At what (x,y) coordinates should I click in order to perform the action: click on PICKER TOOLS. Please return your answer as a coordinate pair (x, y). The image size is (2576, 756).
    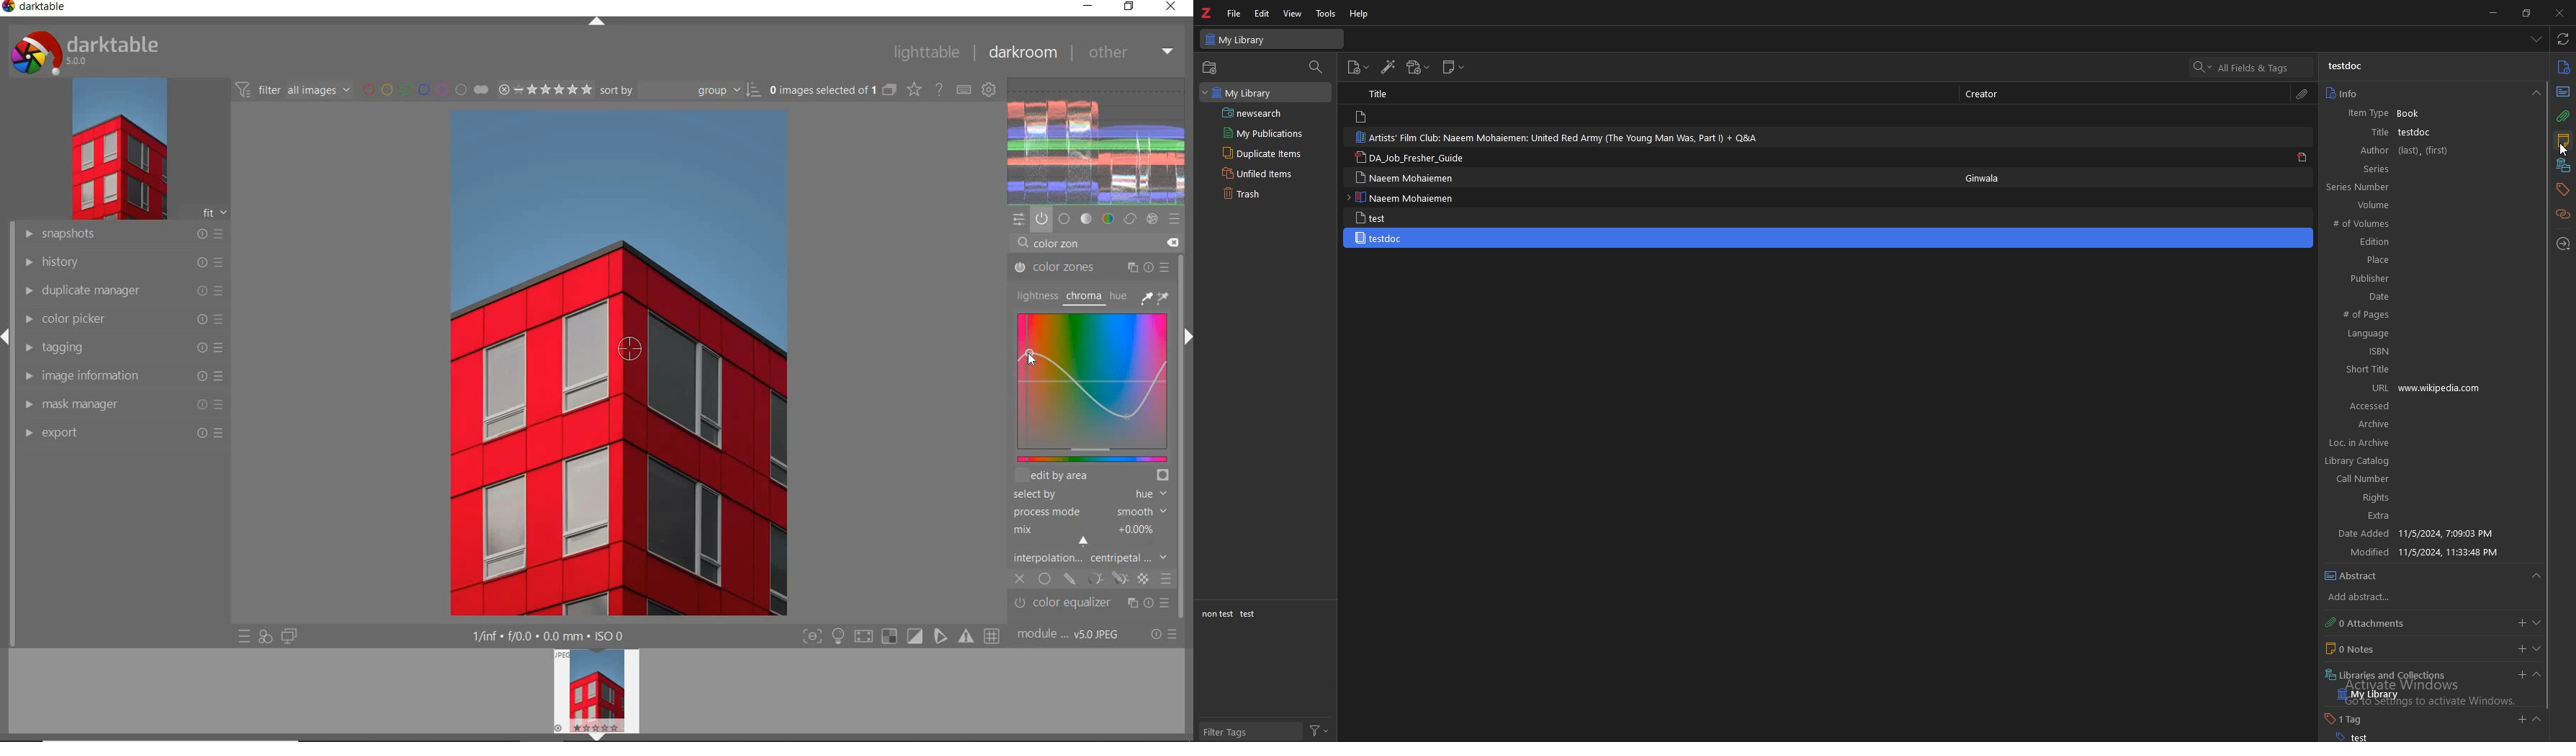
    Looking at the image, I should click on (1157, 297).